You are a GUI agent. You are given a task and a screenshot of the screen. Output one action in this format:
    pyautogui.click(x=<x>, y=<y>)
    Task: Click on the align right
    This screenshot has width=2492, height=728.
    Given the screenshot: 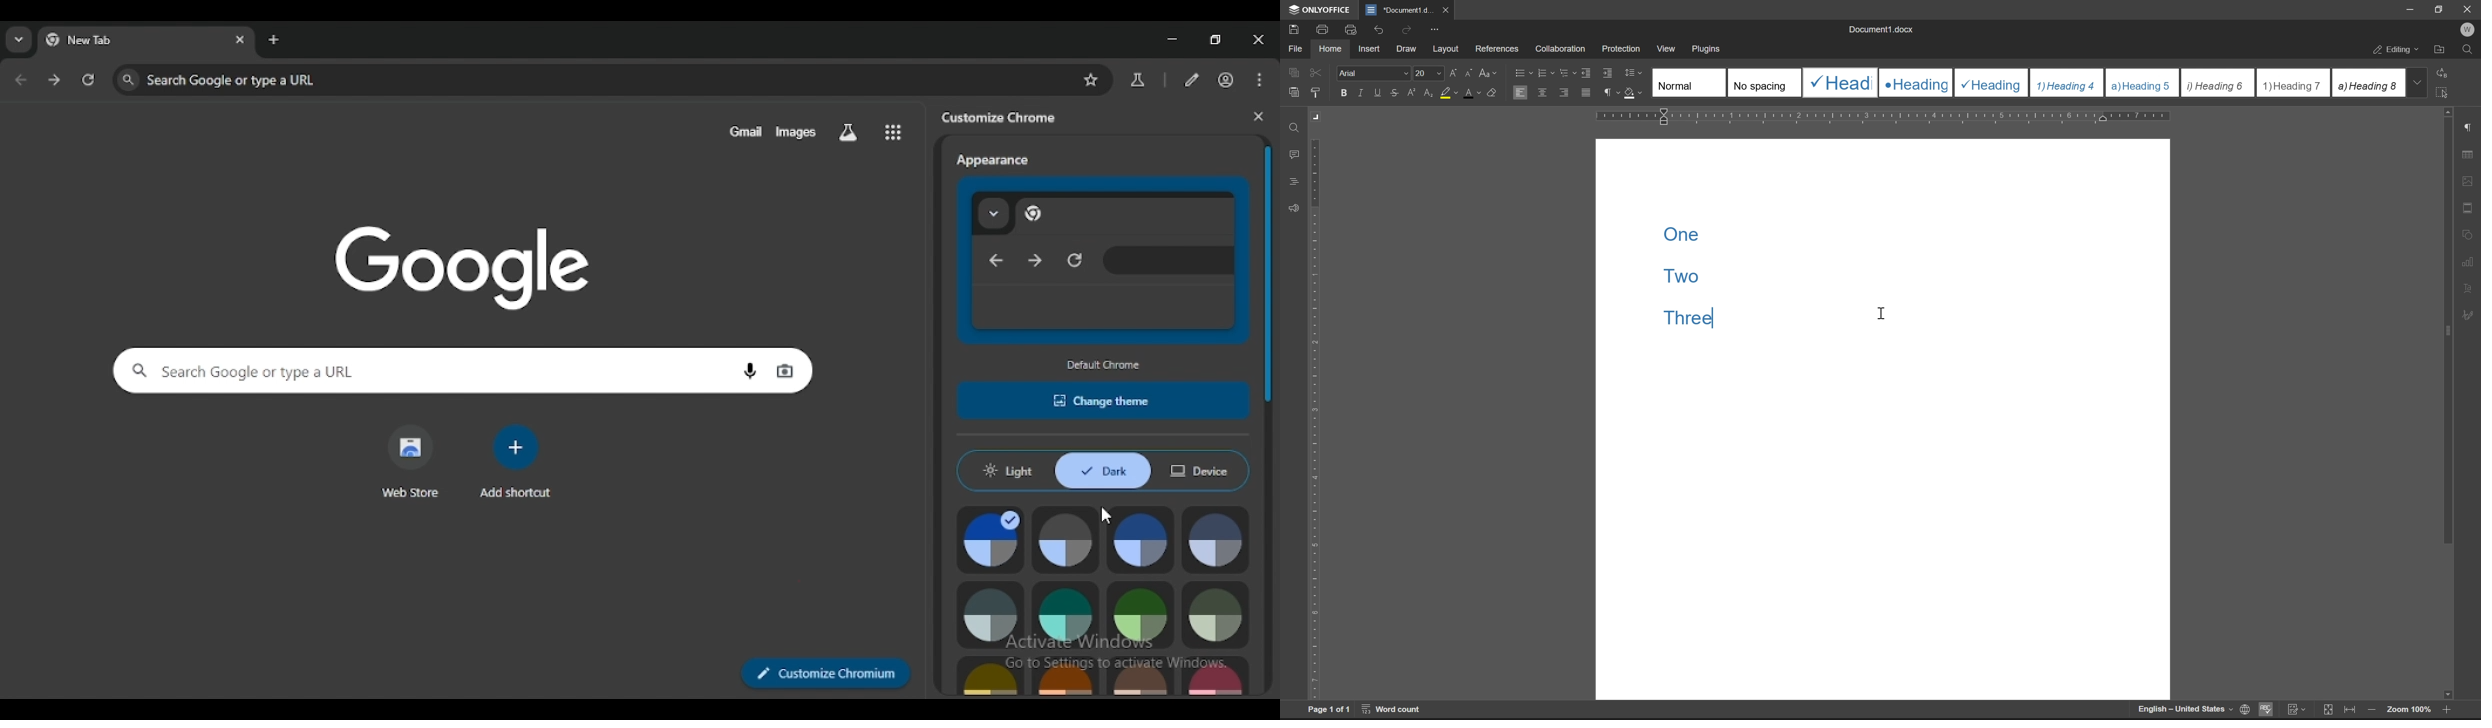 What is the action you would take?
    pyautogui.click(x=1565, y=92)
    